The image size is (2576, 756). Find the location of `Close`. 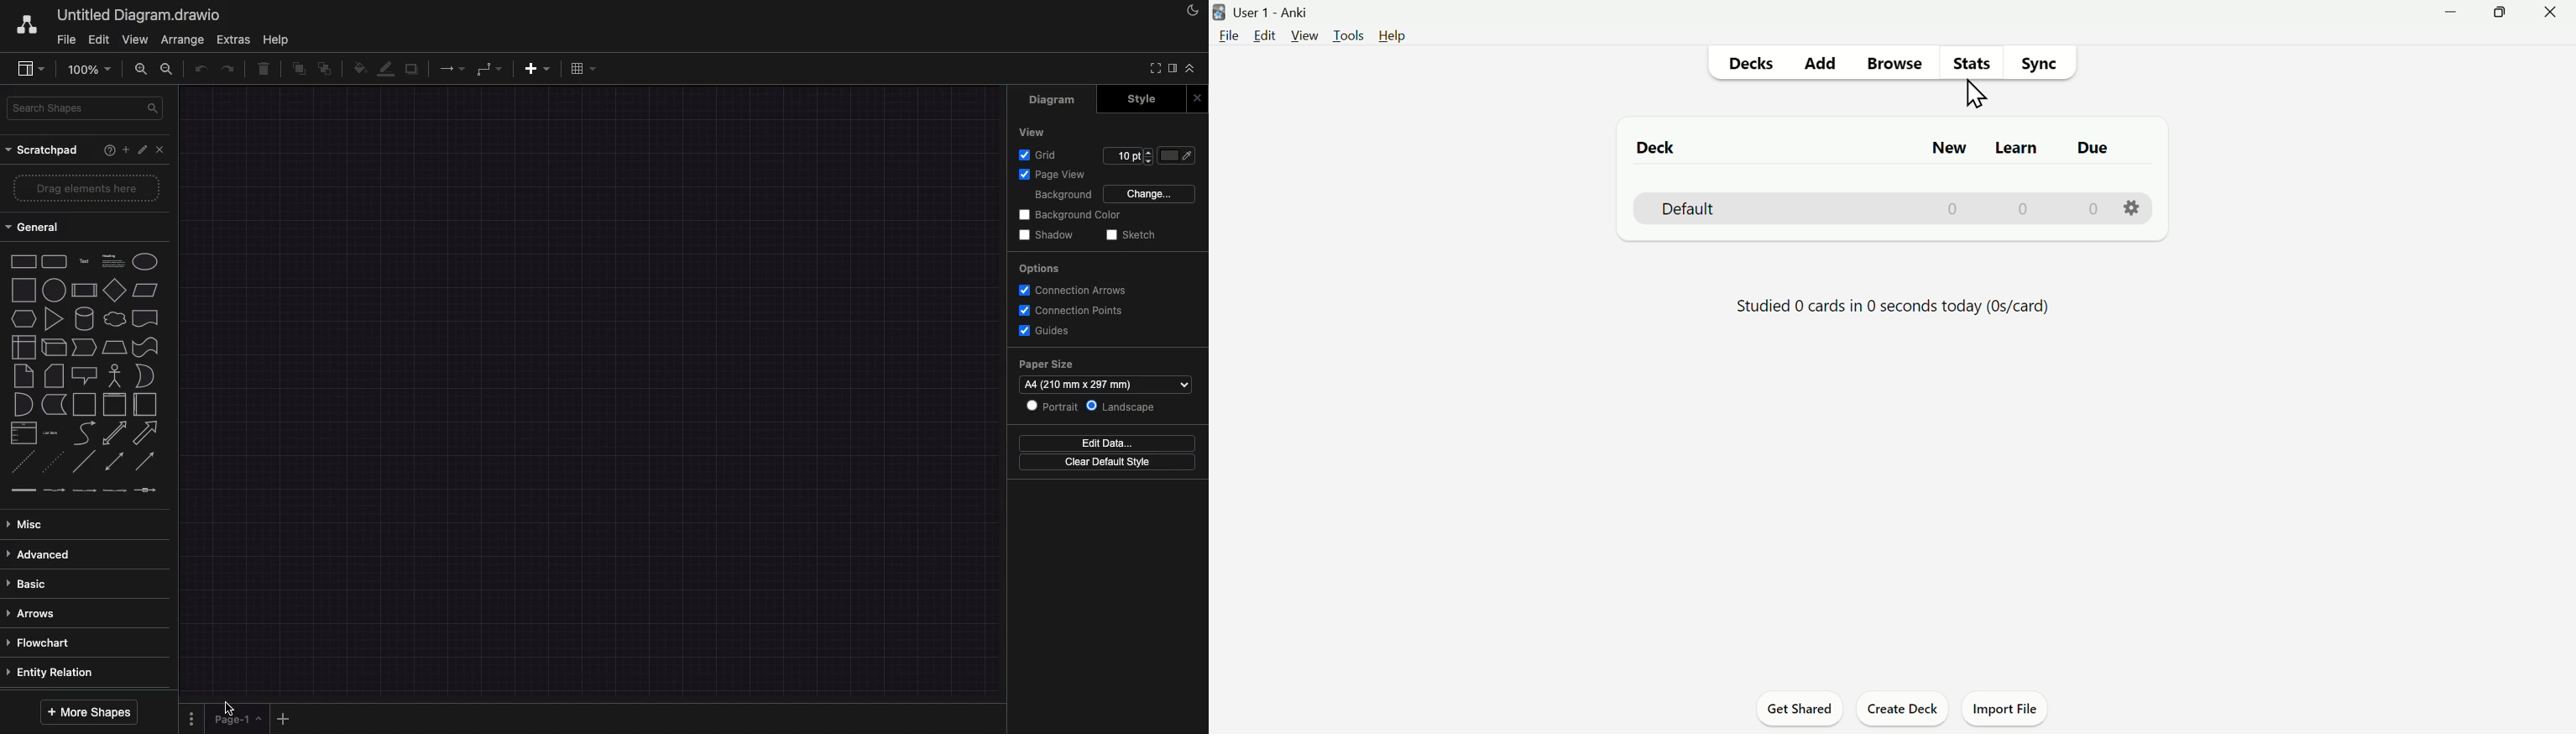

Close is located at coordinates (2553, 17).